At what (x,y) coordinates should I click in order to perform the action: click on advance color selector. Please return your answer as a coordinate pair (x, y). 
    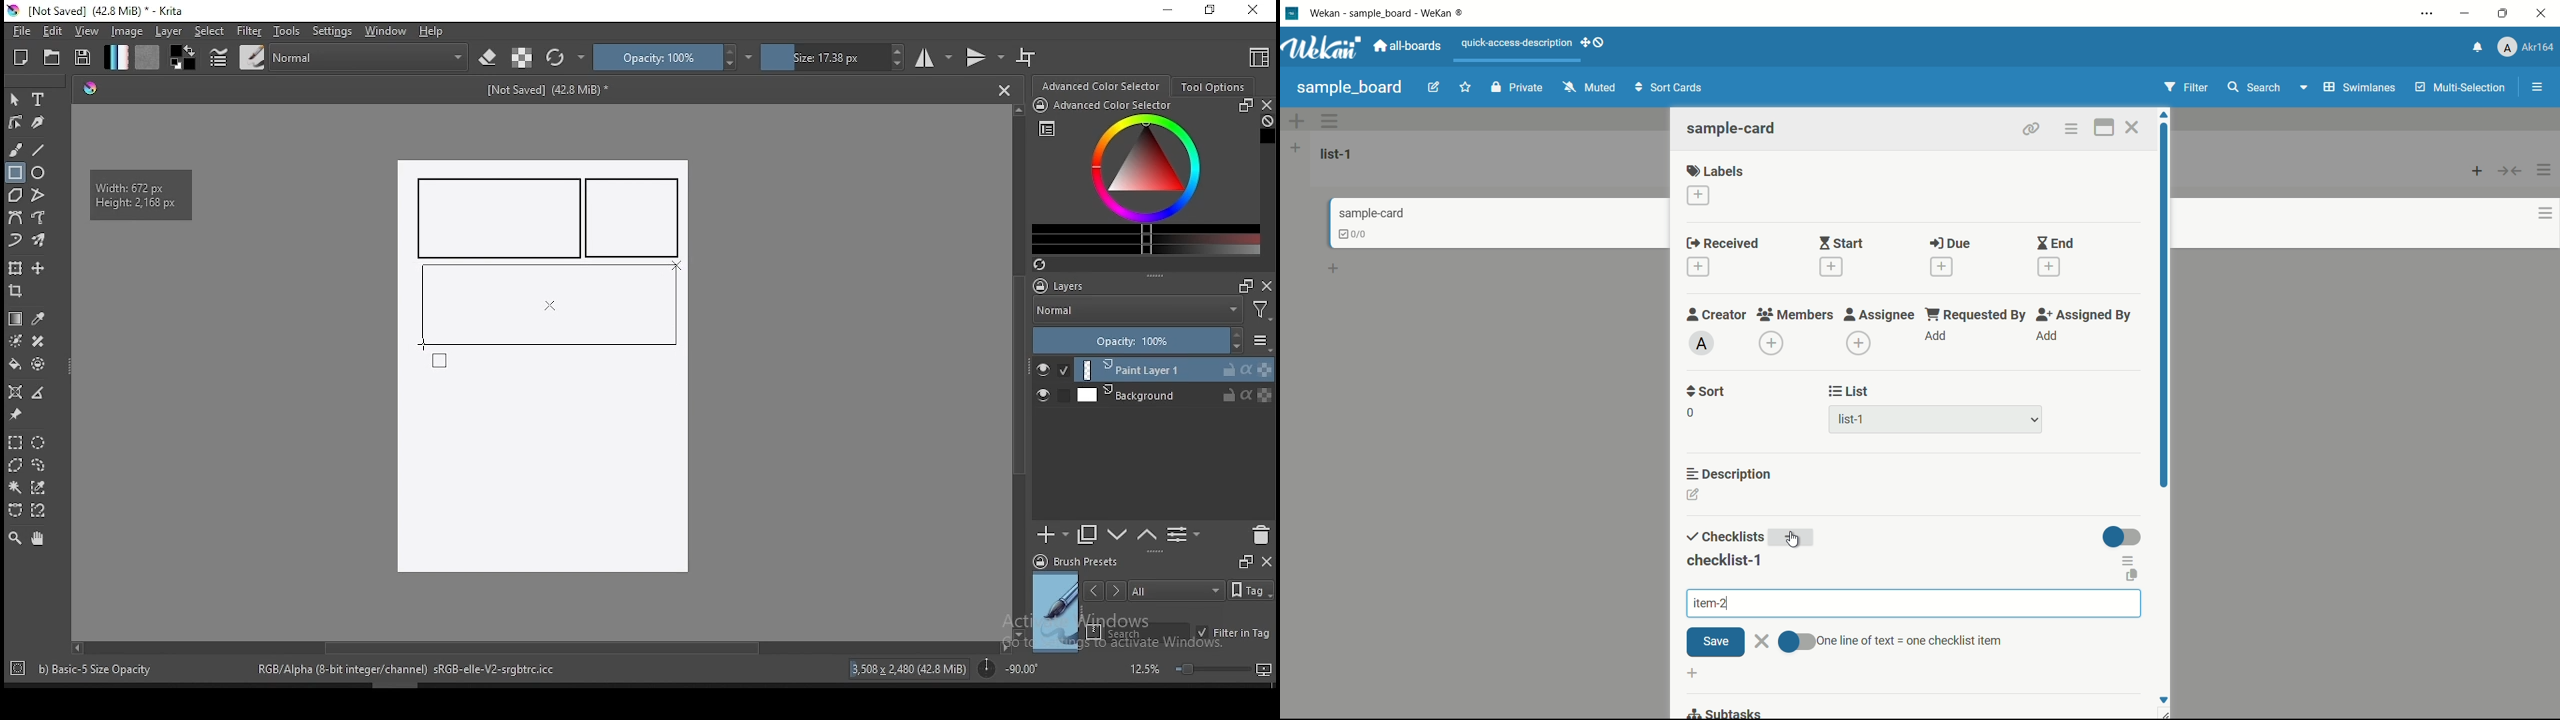
    Looking at the image, I should click on (1103, 85).